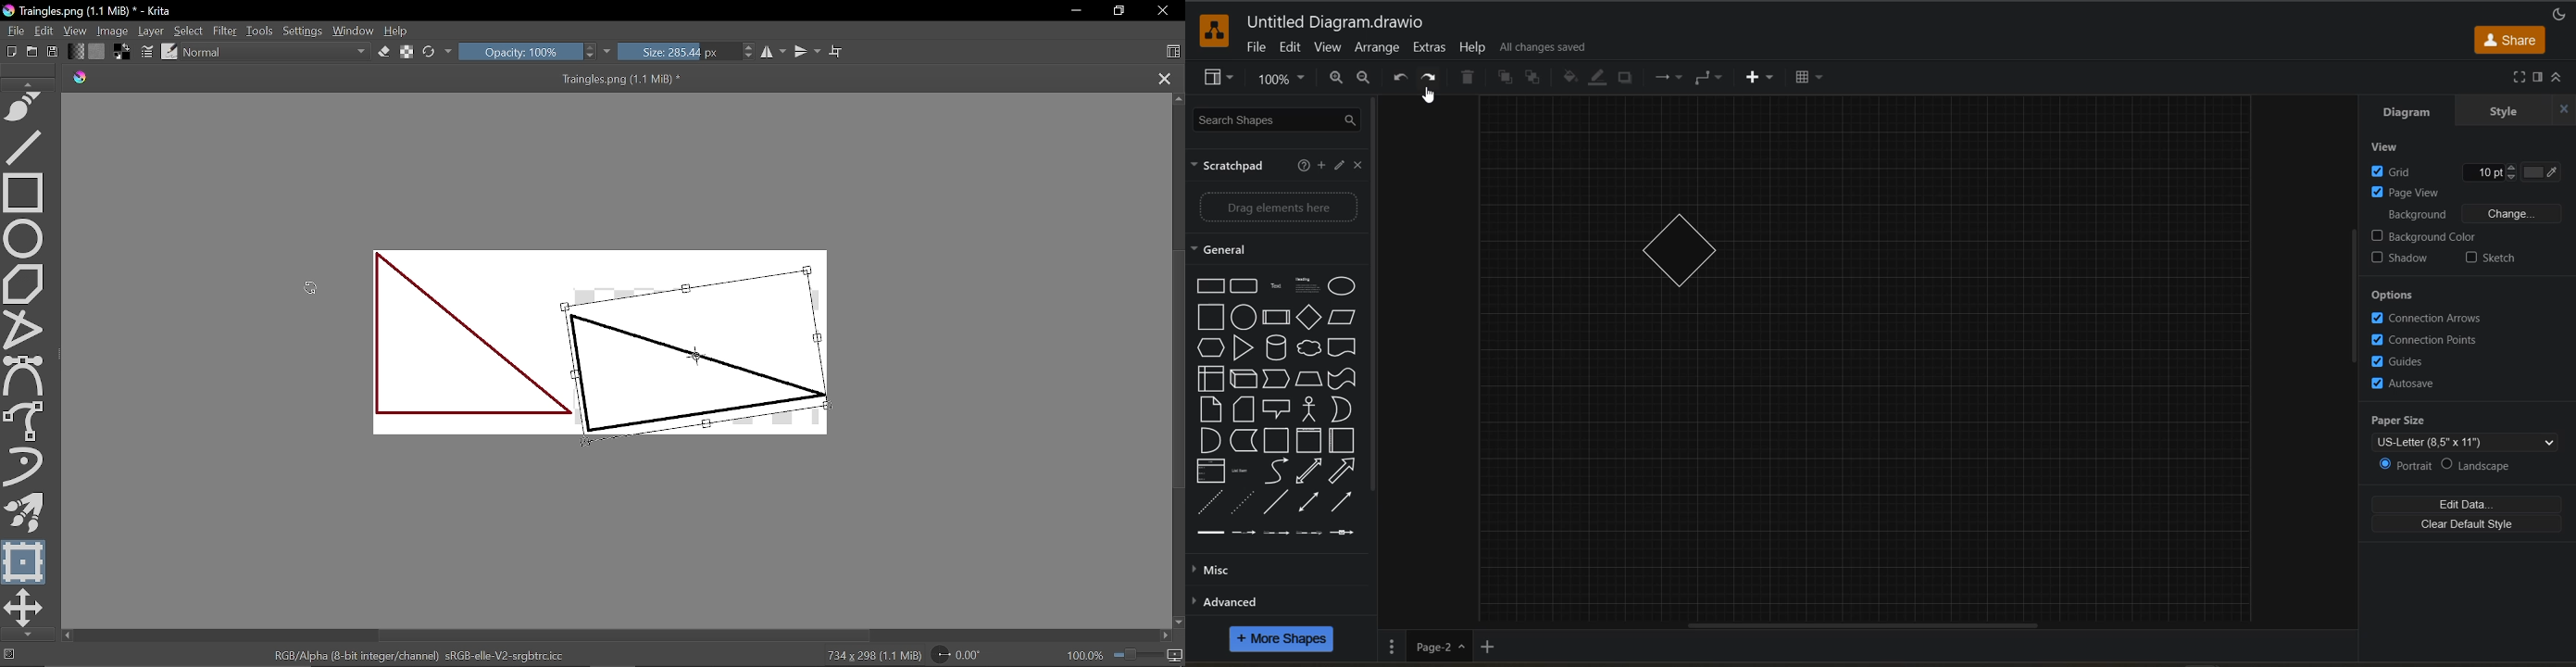  Describe the element at coordinates (44, 31) in the screenshot. I see `Edit` at that location.